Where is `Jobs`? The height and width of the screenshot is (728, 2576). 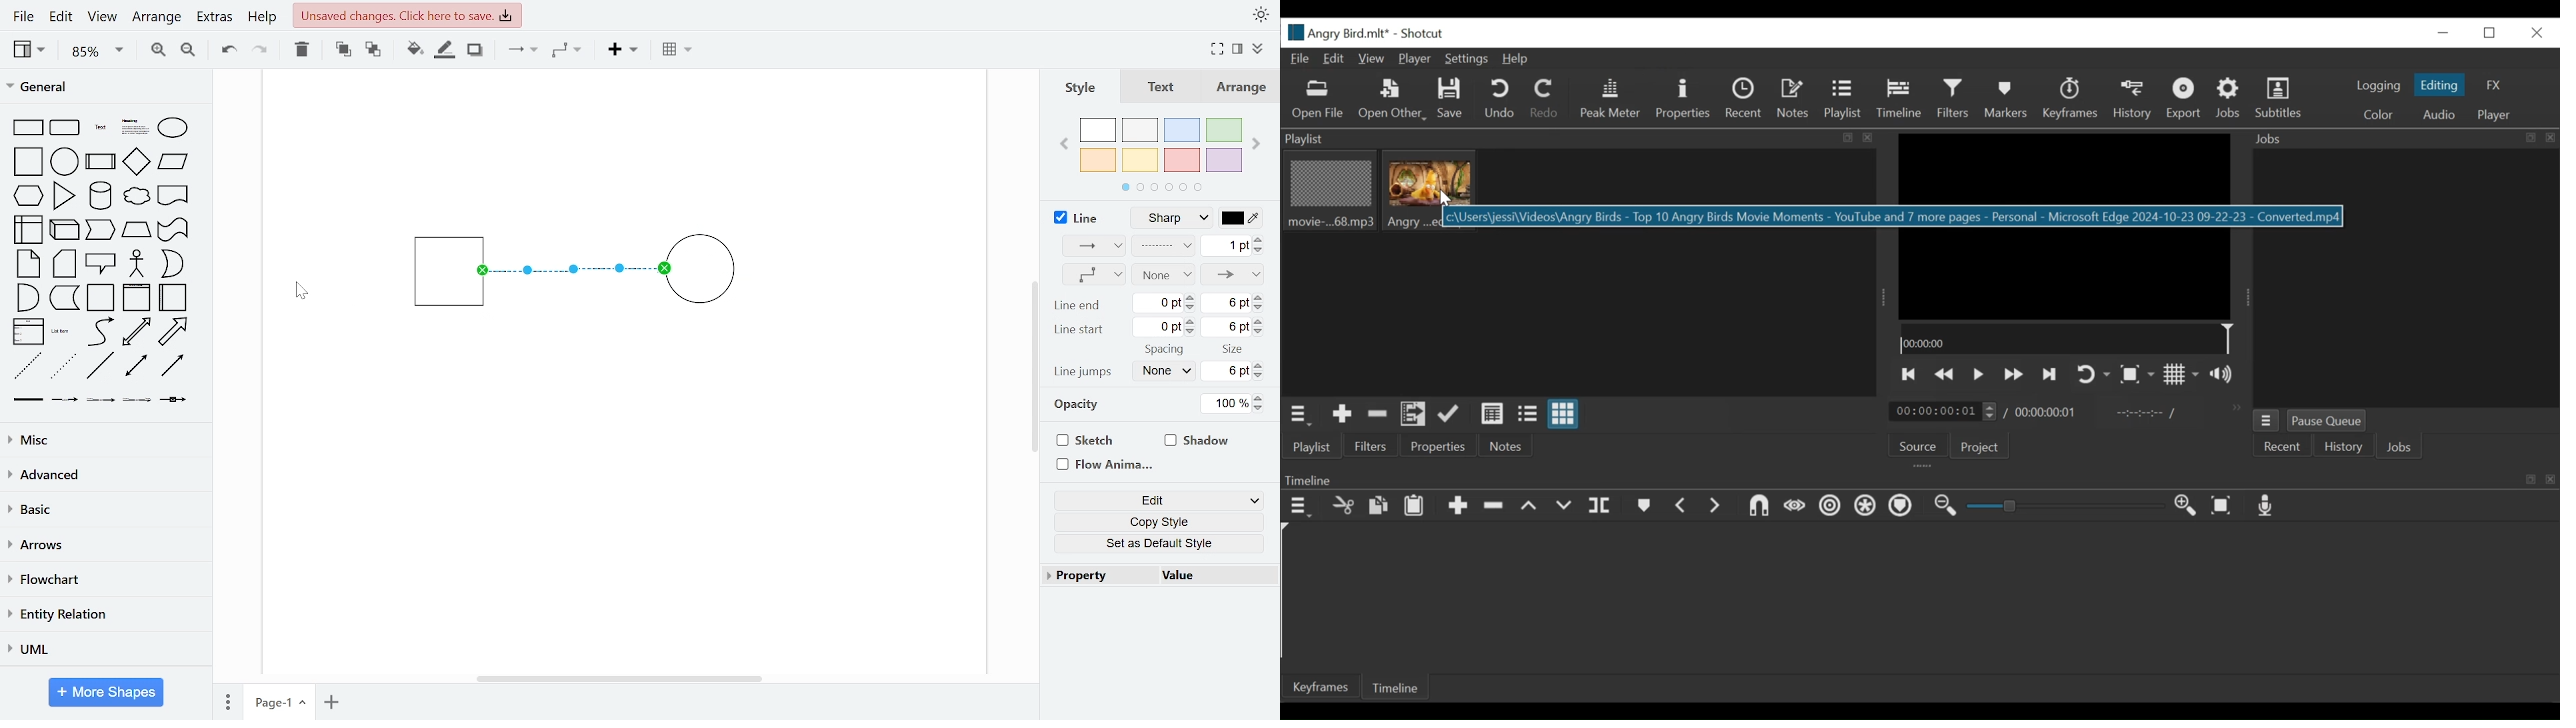 Jobs is located at coordinates (2230, 99).